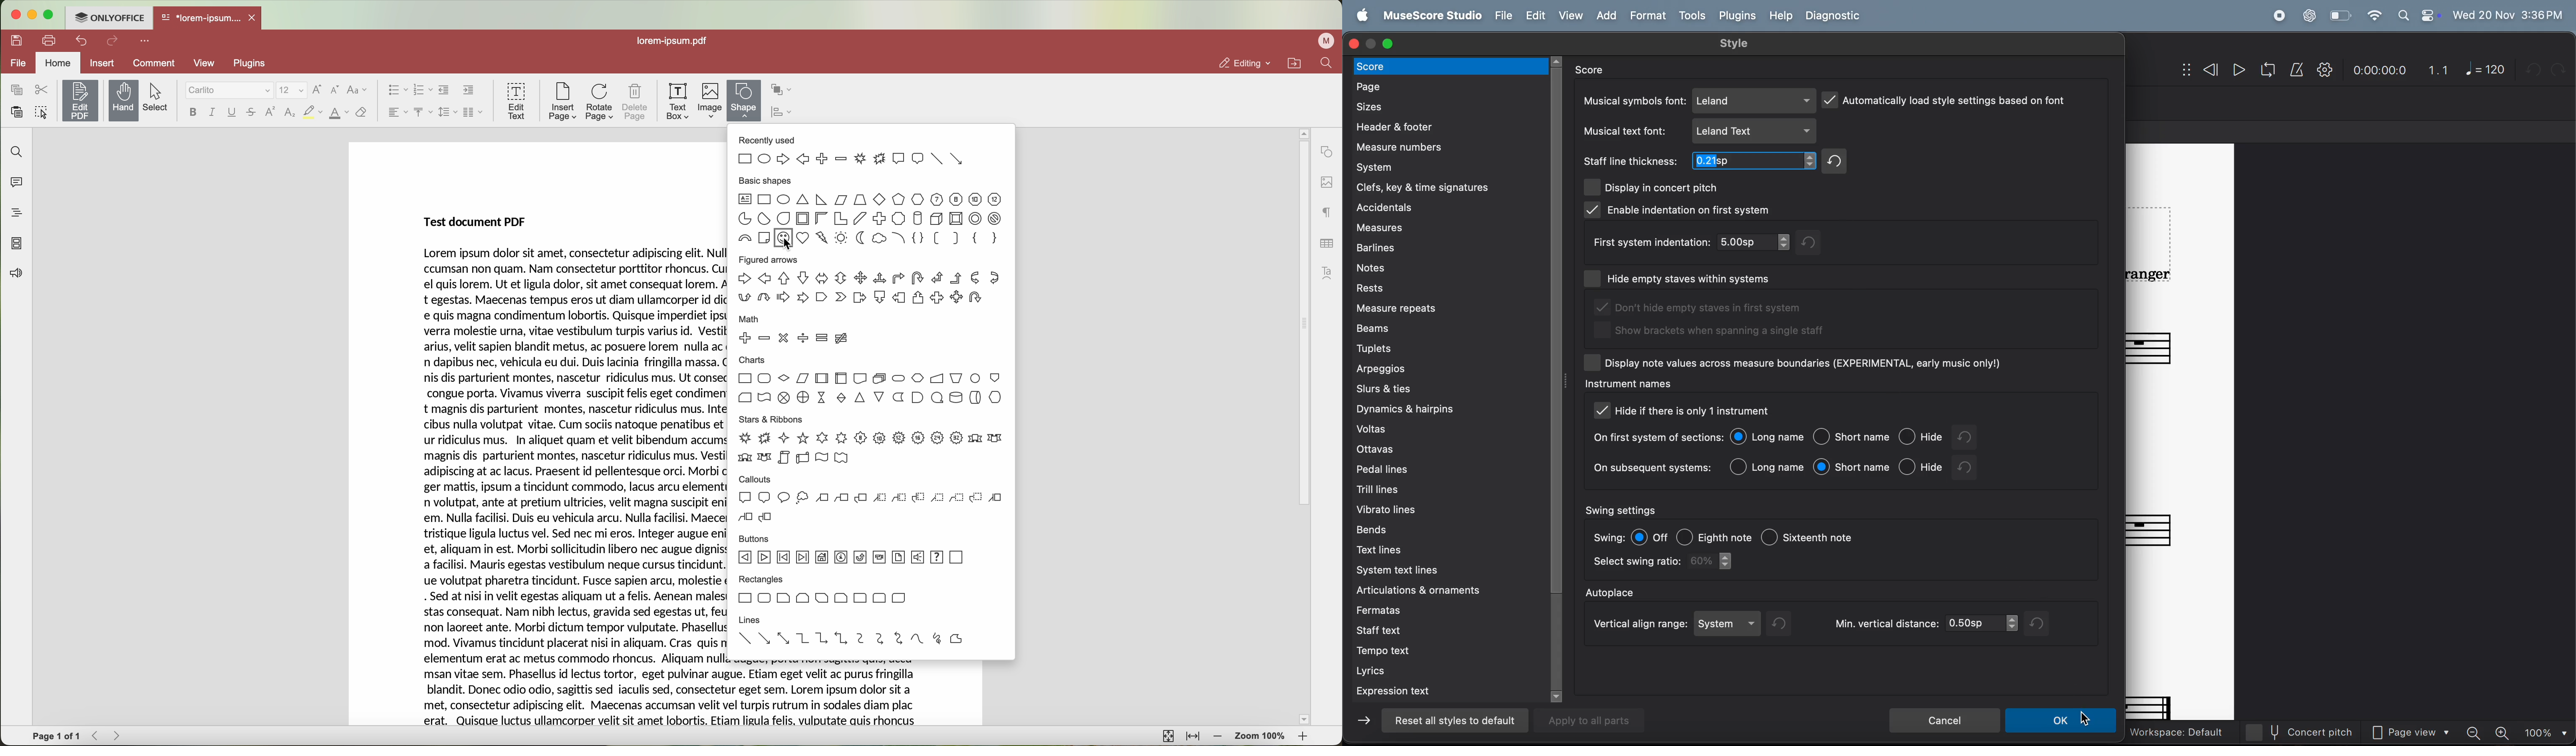 This screenshot has height=756, width=2576. Describe the element at coordinates (2200, 71) in the screenshot. I see `rewind` at that location.